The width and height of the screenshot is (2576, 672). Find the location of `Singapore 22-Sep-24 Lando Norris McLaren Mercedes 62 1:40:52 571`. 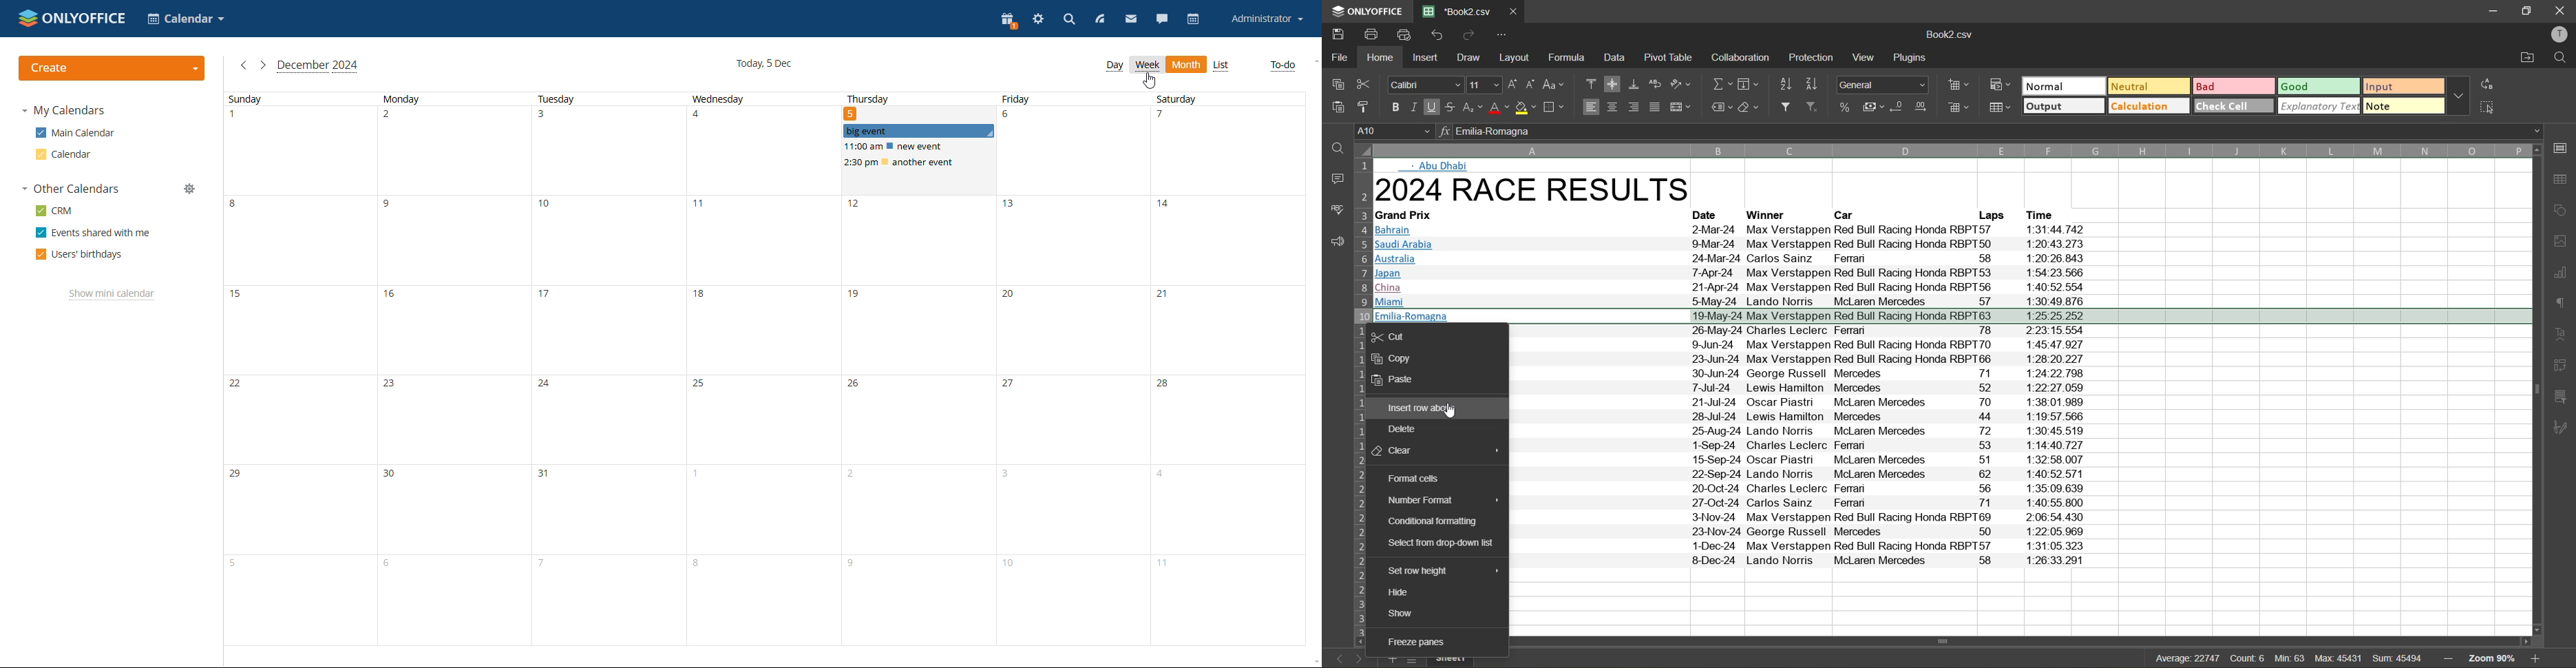

Singapore 22-Sep-24 Lando Norris McLaren Mercedes 62 1:40:52 571 is located at coordinates (1801, 473).